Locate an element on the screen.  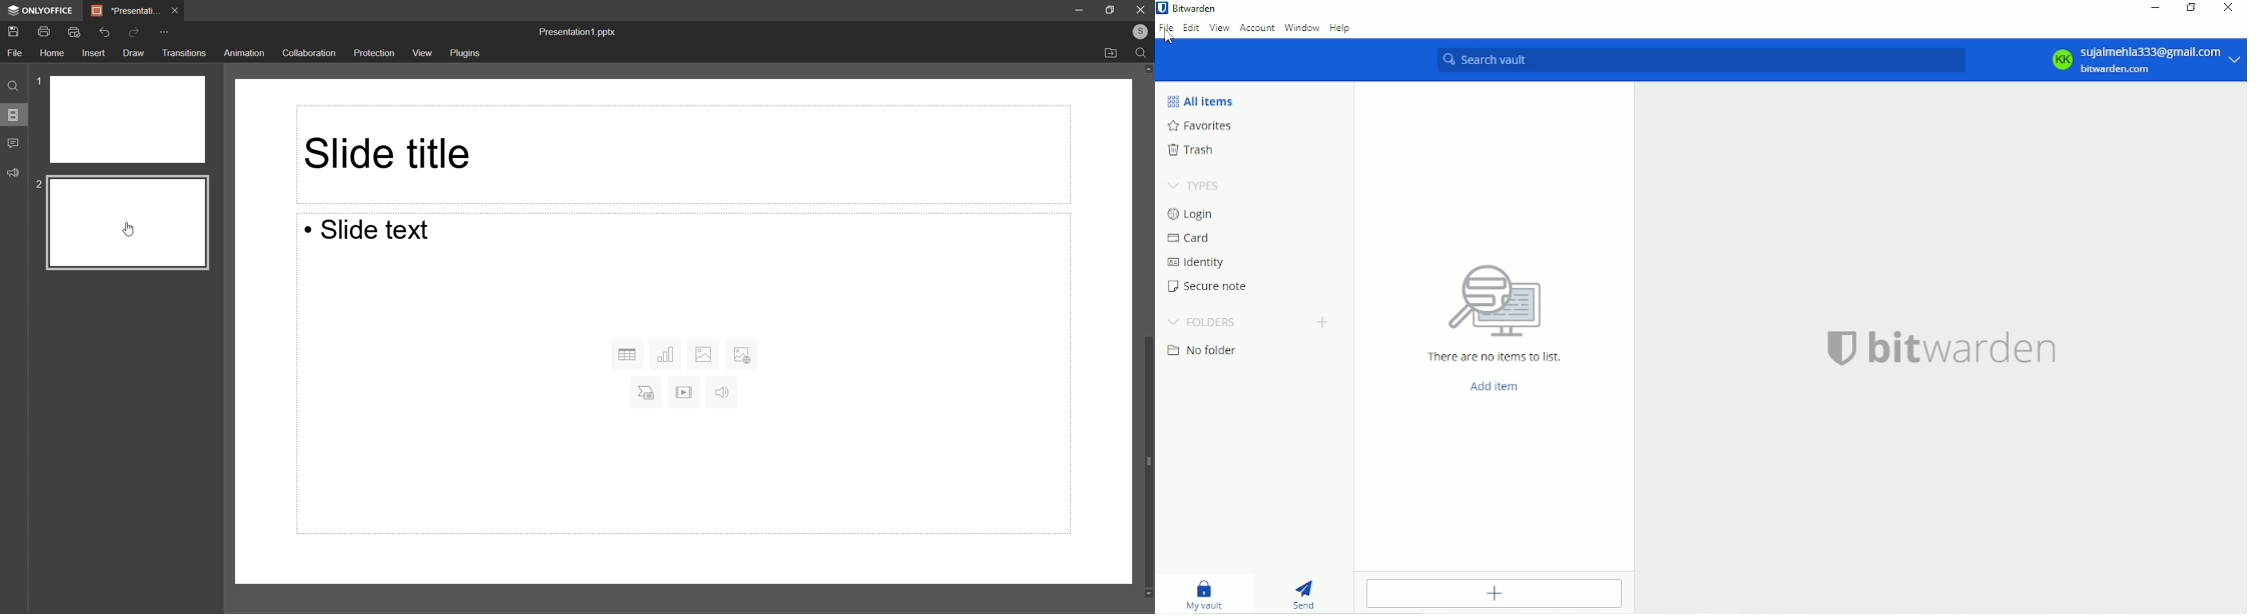
Login is located at coordinates (1138, 33).